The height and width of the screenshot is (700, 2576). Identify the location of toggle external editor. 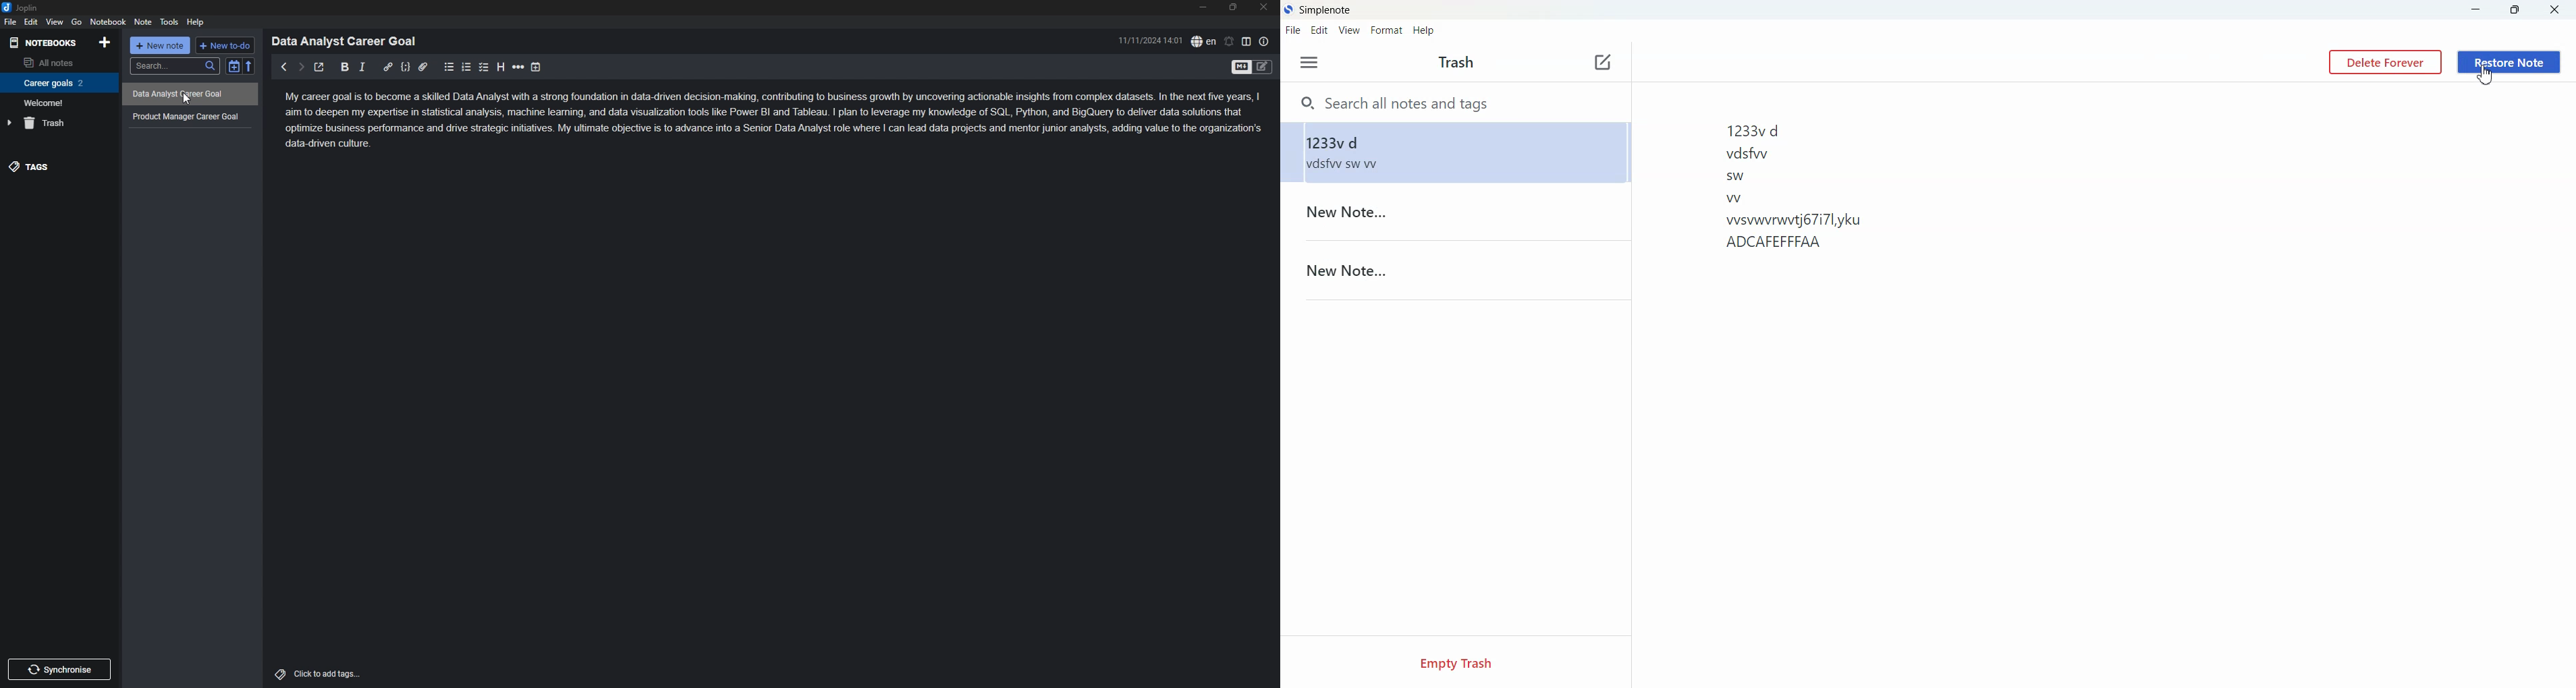
(320, 67).